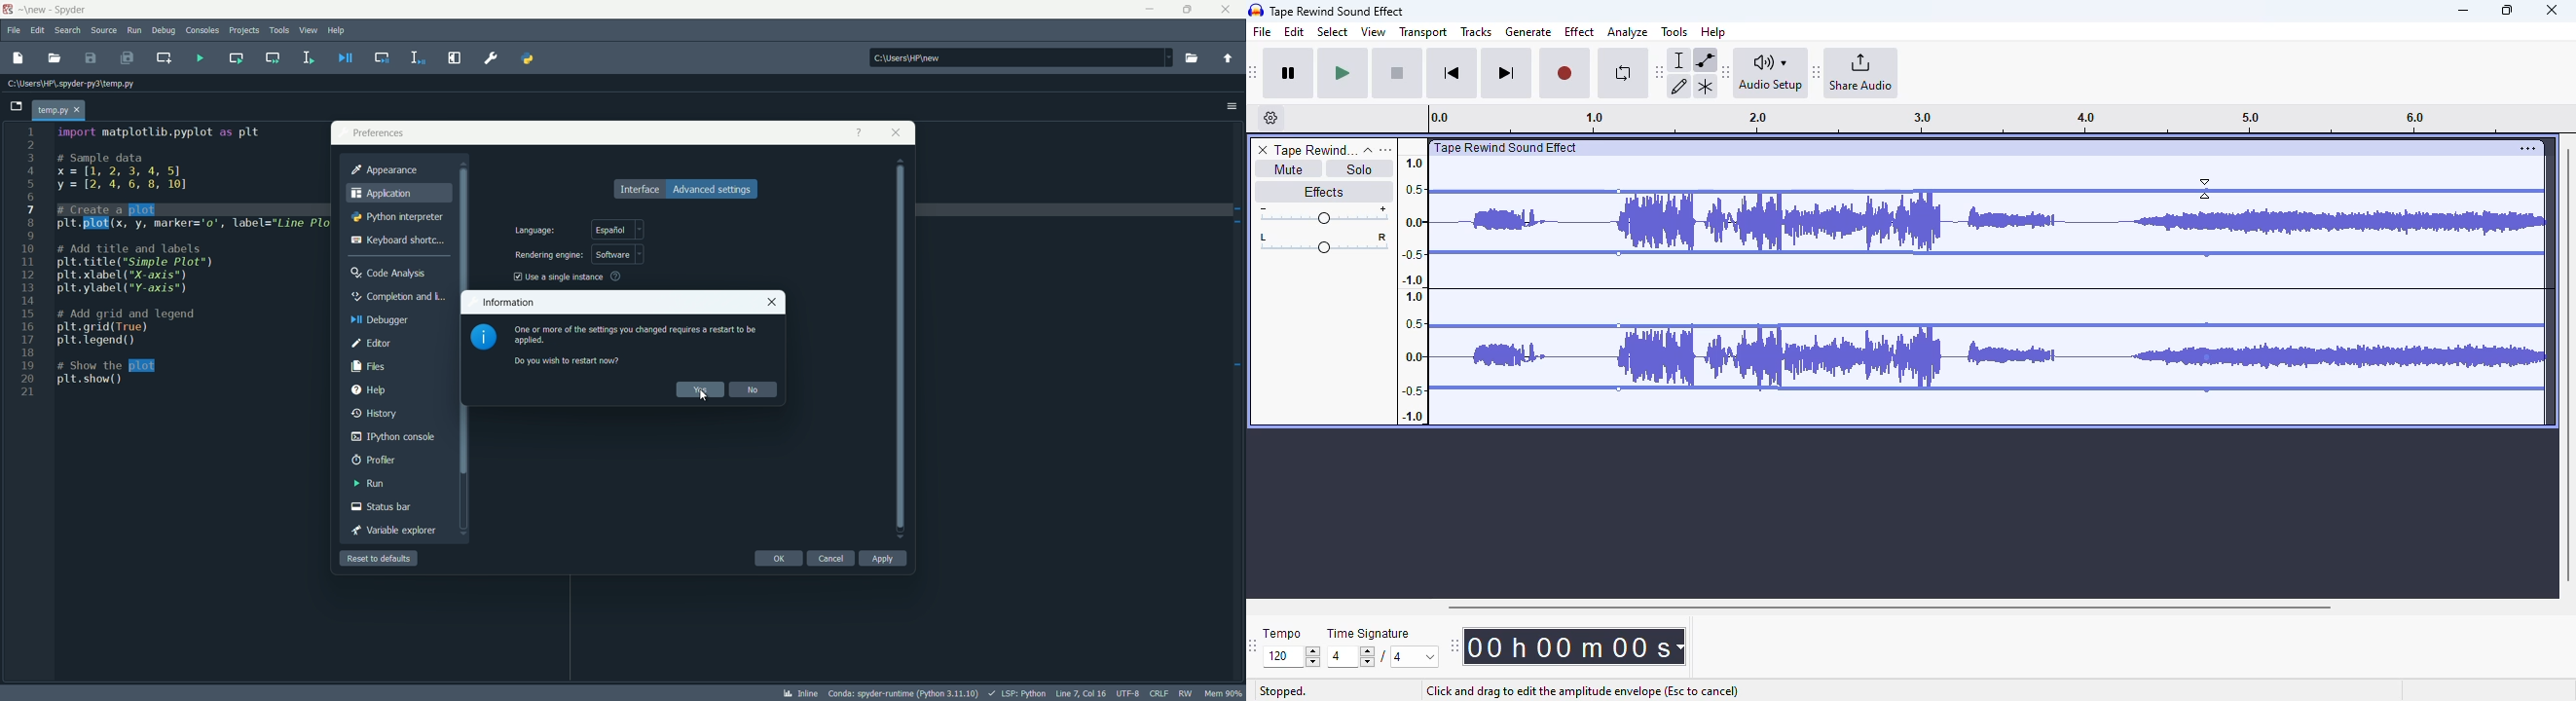 This screenshot has height=728, width=2576. Describe the element at coordinates (565, 277) in the screenshot. I see `use a single instance` at that location.